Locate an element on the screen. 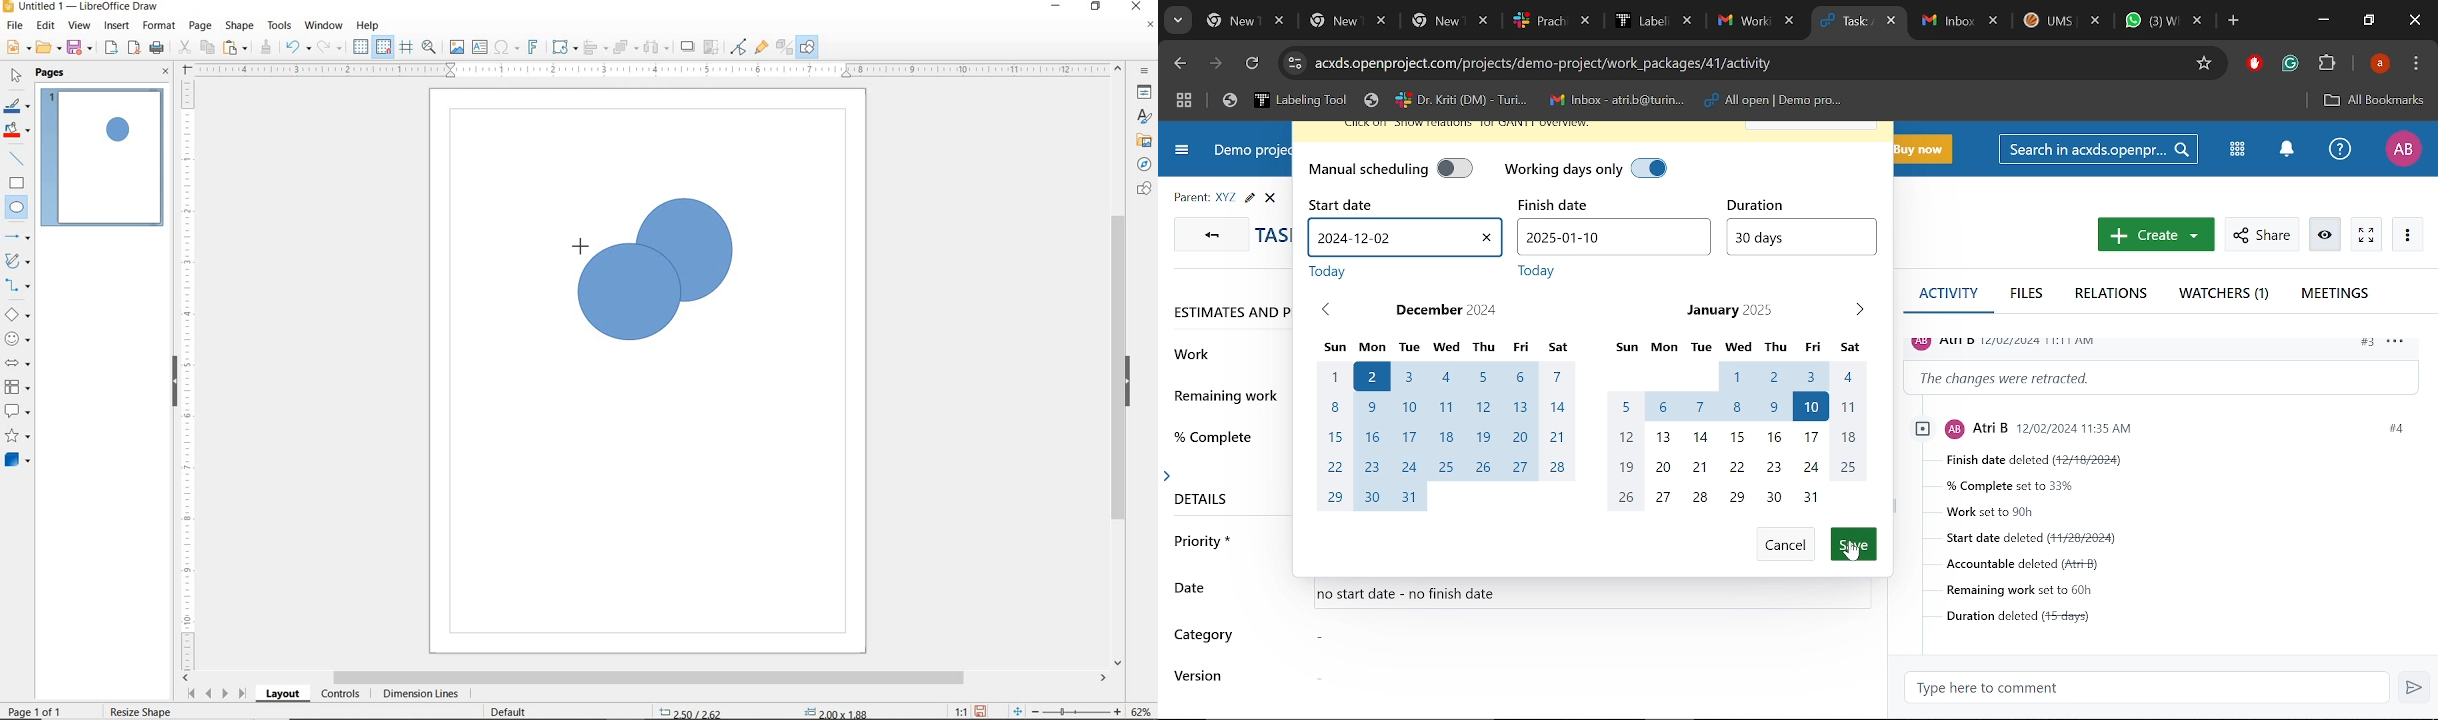  Restore down is located at coordinates (2370, 20).